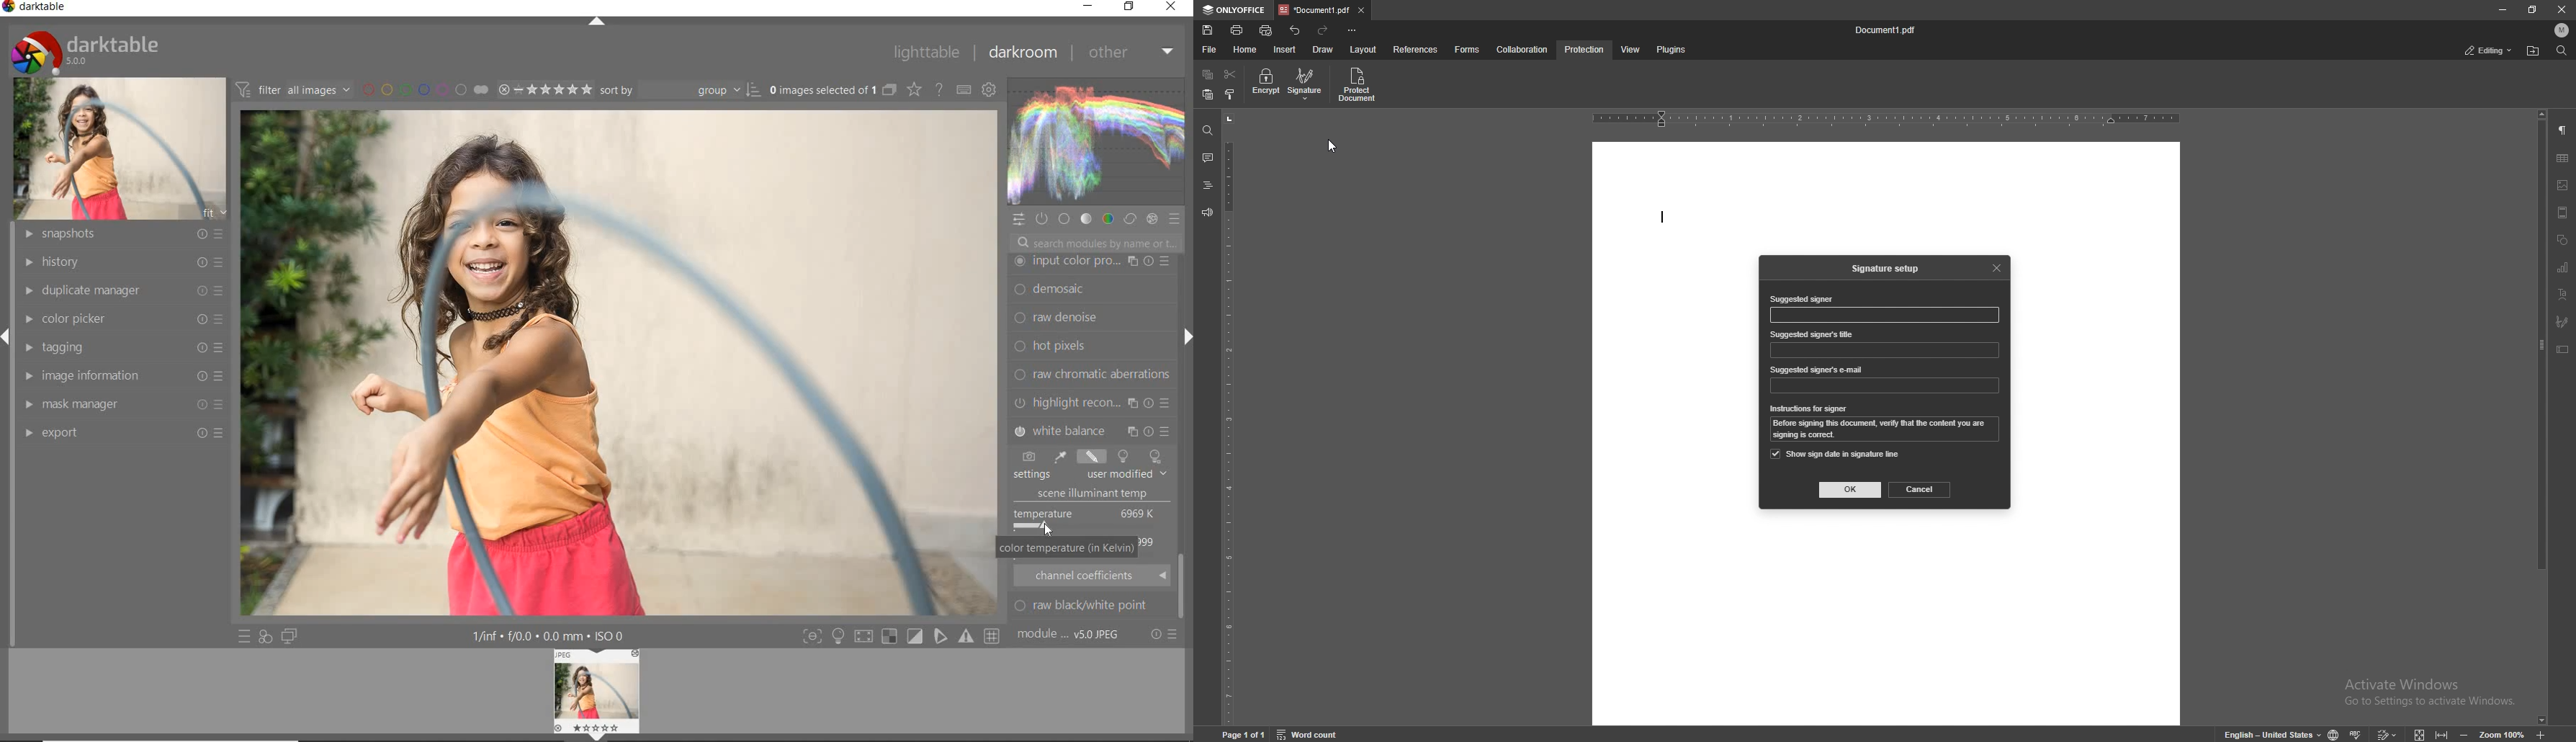 The height and width of the screenshot is (756, 2576). Describe the element at coordinates (544, 88) in the screenshot. I see `selected image range rating` at that location.